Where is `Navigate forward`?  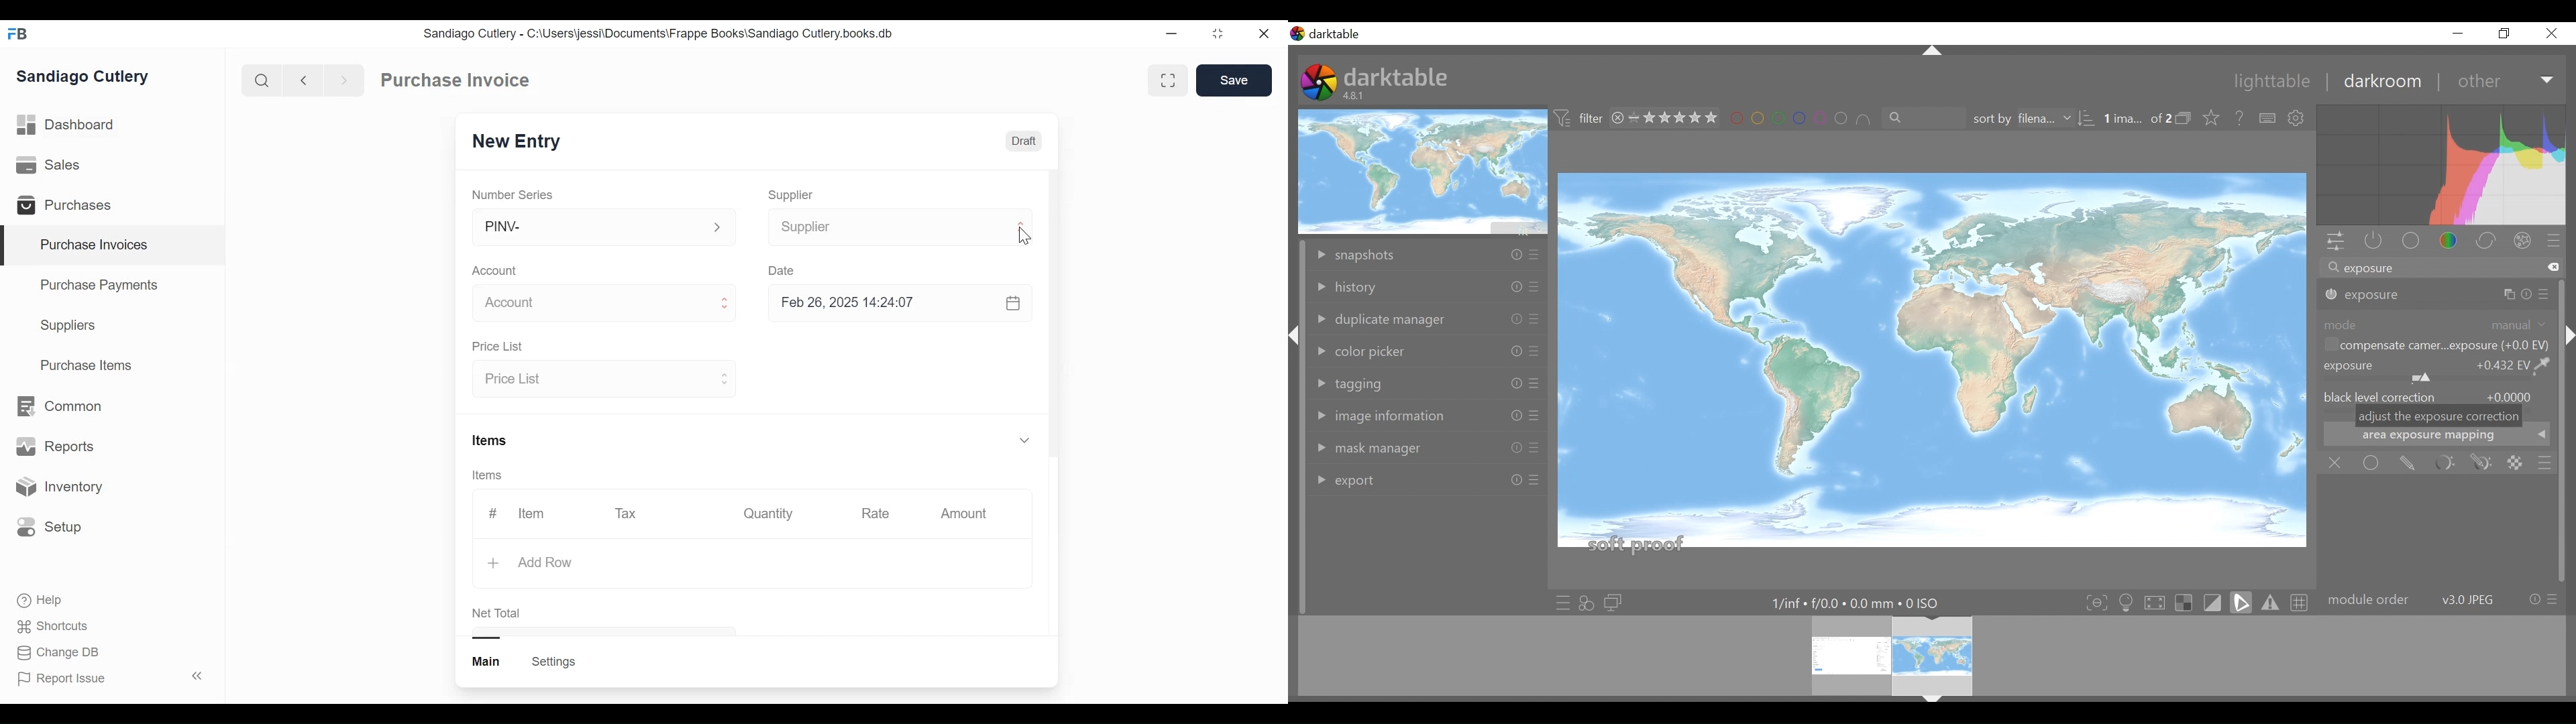
Navigate forward is located at coordinates (343, 79).